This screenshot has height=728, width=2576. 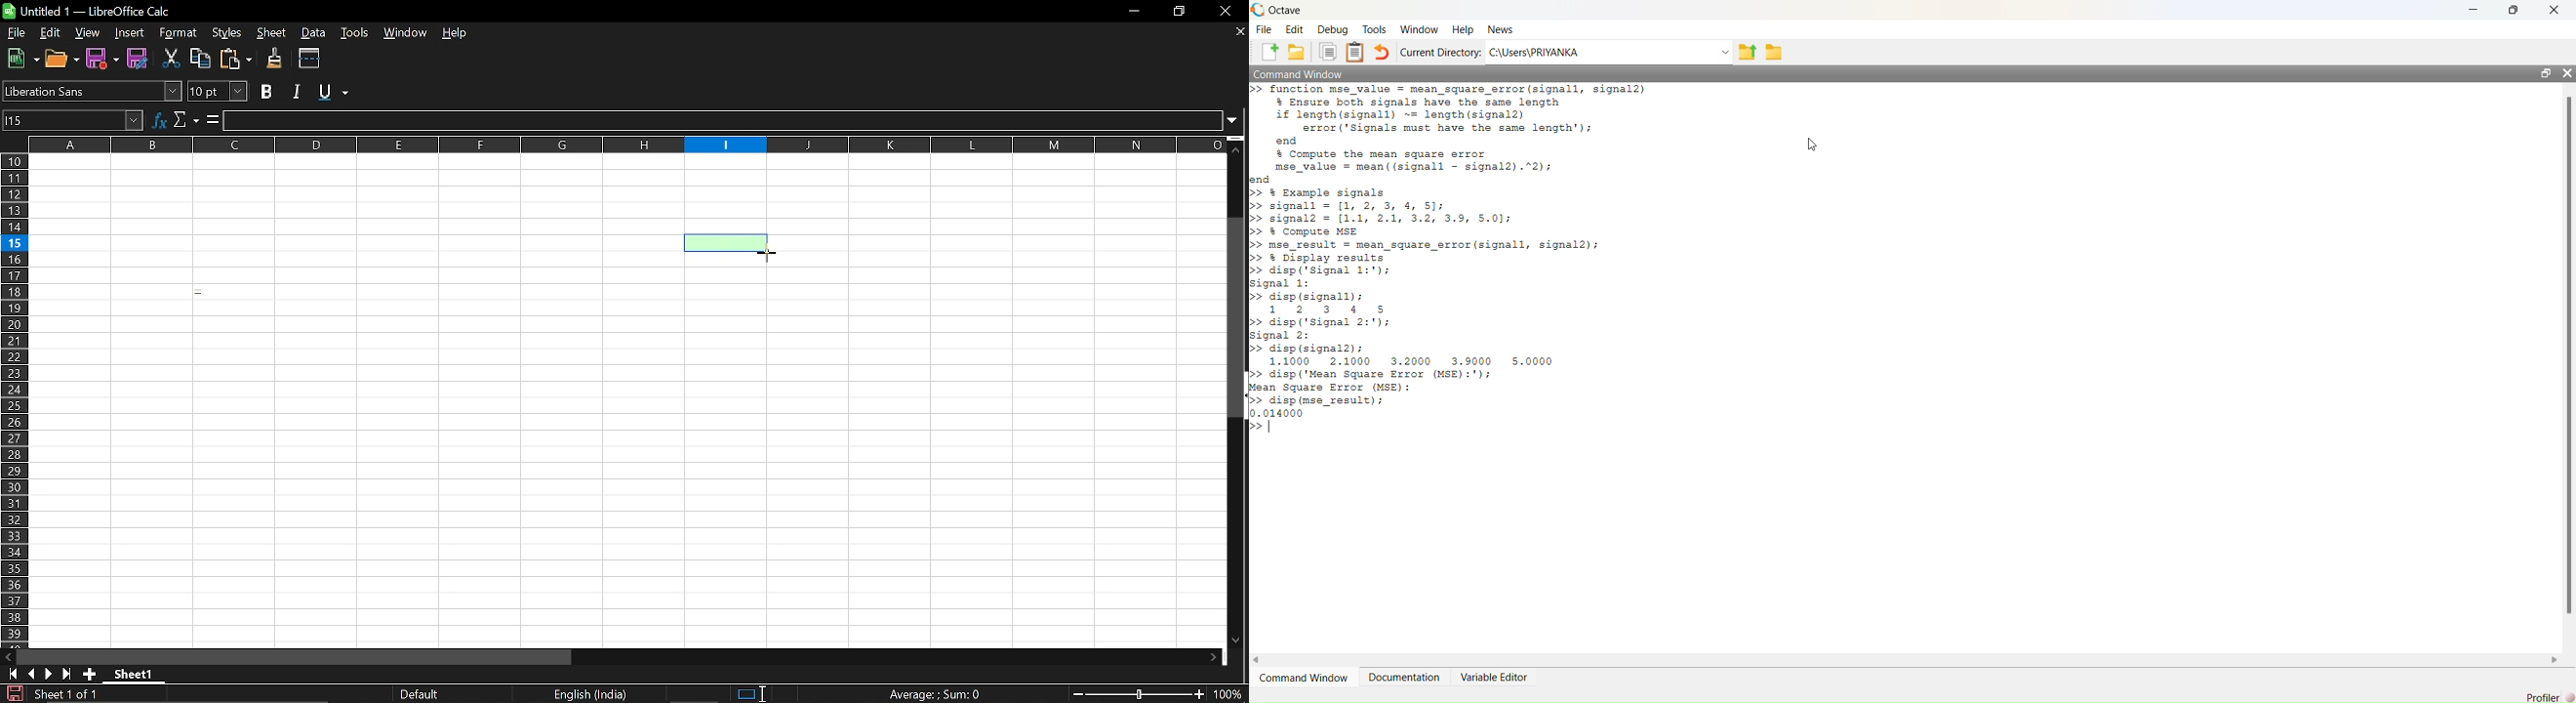 What do you see at coordinates (297, 91) in the screenshot?
I see `Italic` at bounding box center [297, 91].